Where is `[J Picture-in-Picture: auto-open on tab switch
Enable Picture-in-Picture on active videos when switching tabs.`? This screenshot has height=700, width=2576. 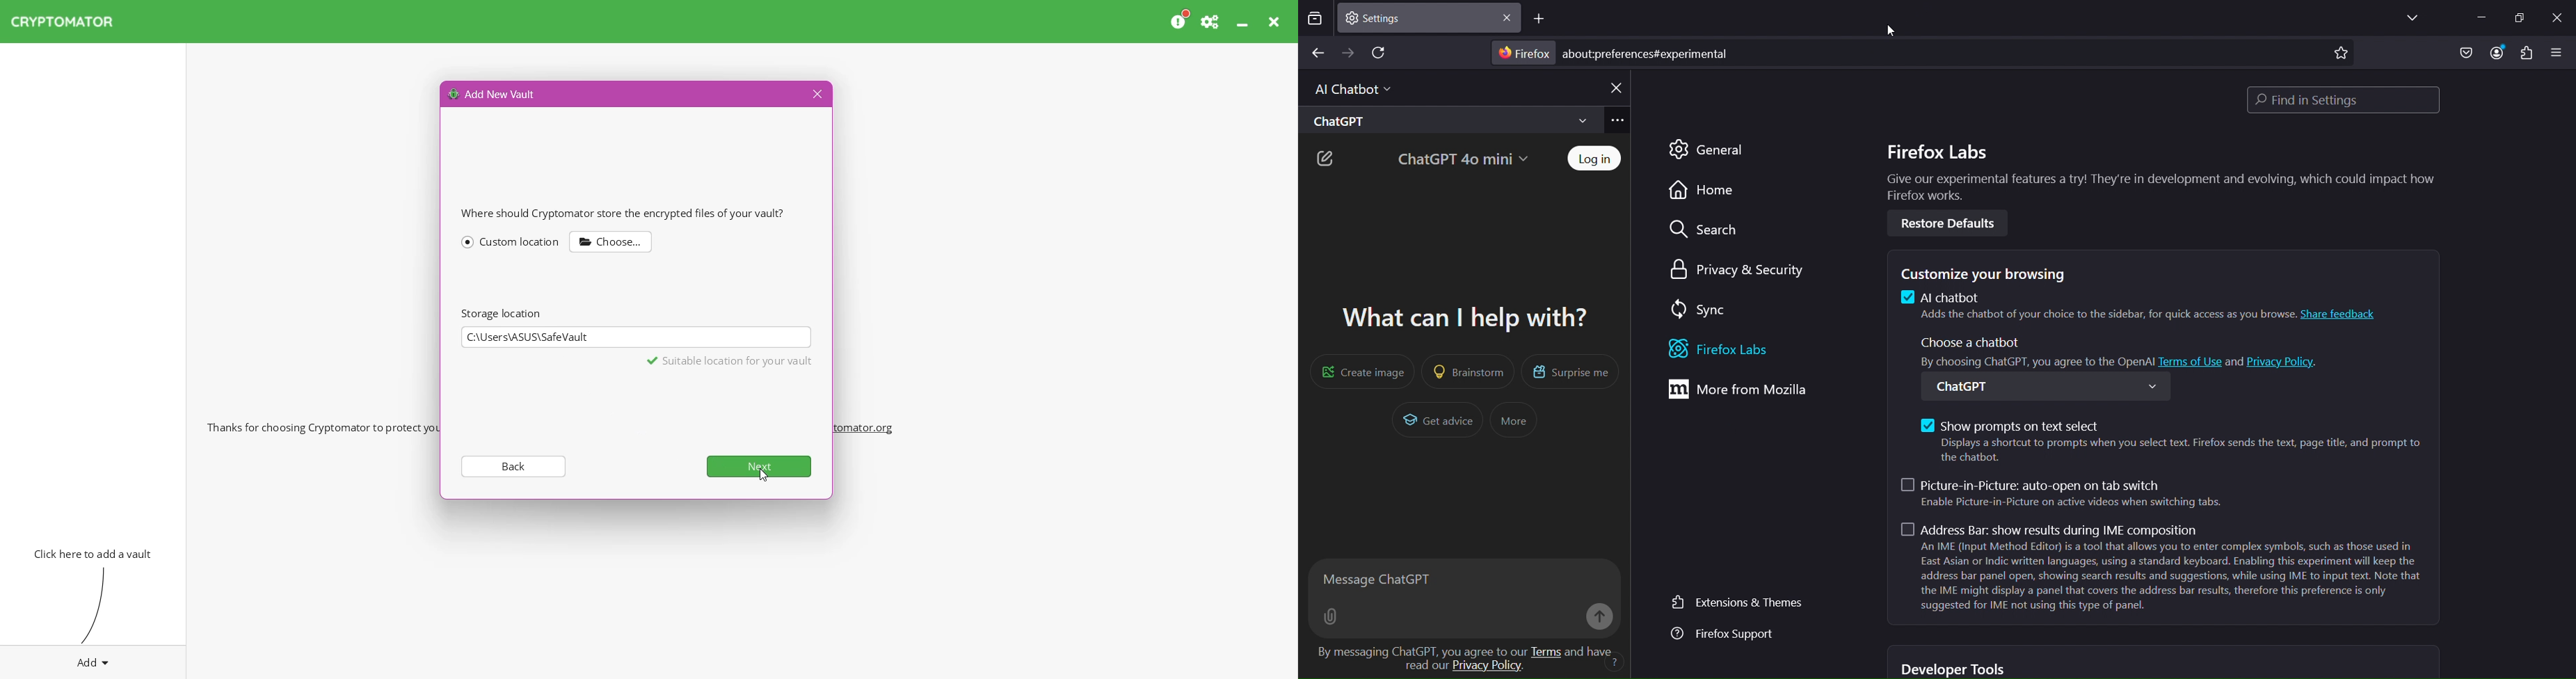 [J Picture-in-Picture: auto-open on tab switch
Enable Picture-in-Picture on active videos when switching tabs. is located at coordinates (2066, 495).